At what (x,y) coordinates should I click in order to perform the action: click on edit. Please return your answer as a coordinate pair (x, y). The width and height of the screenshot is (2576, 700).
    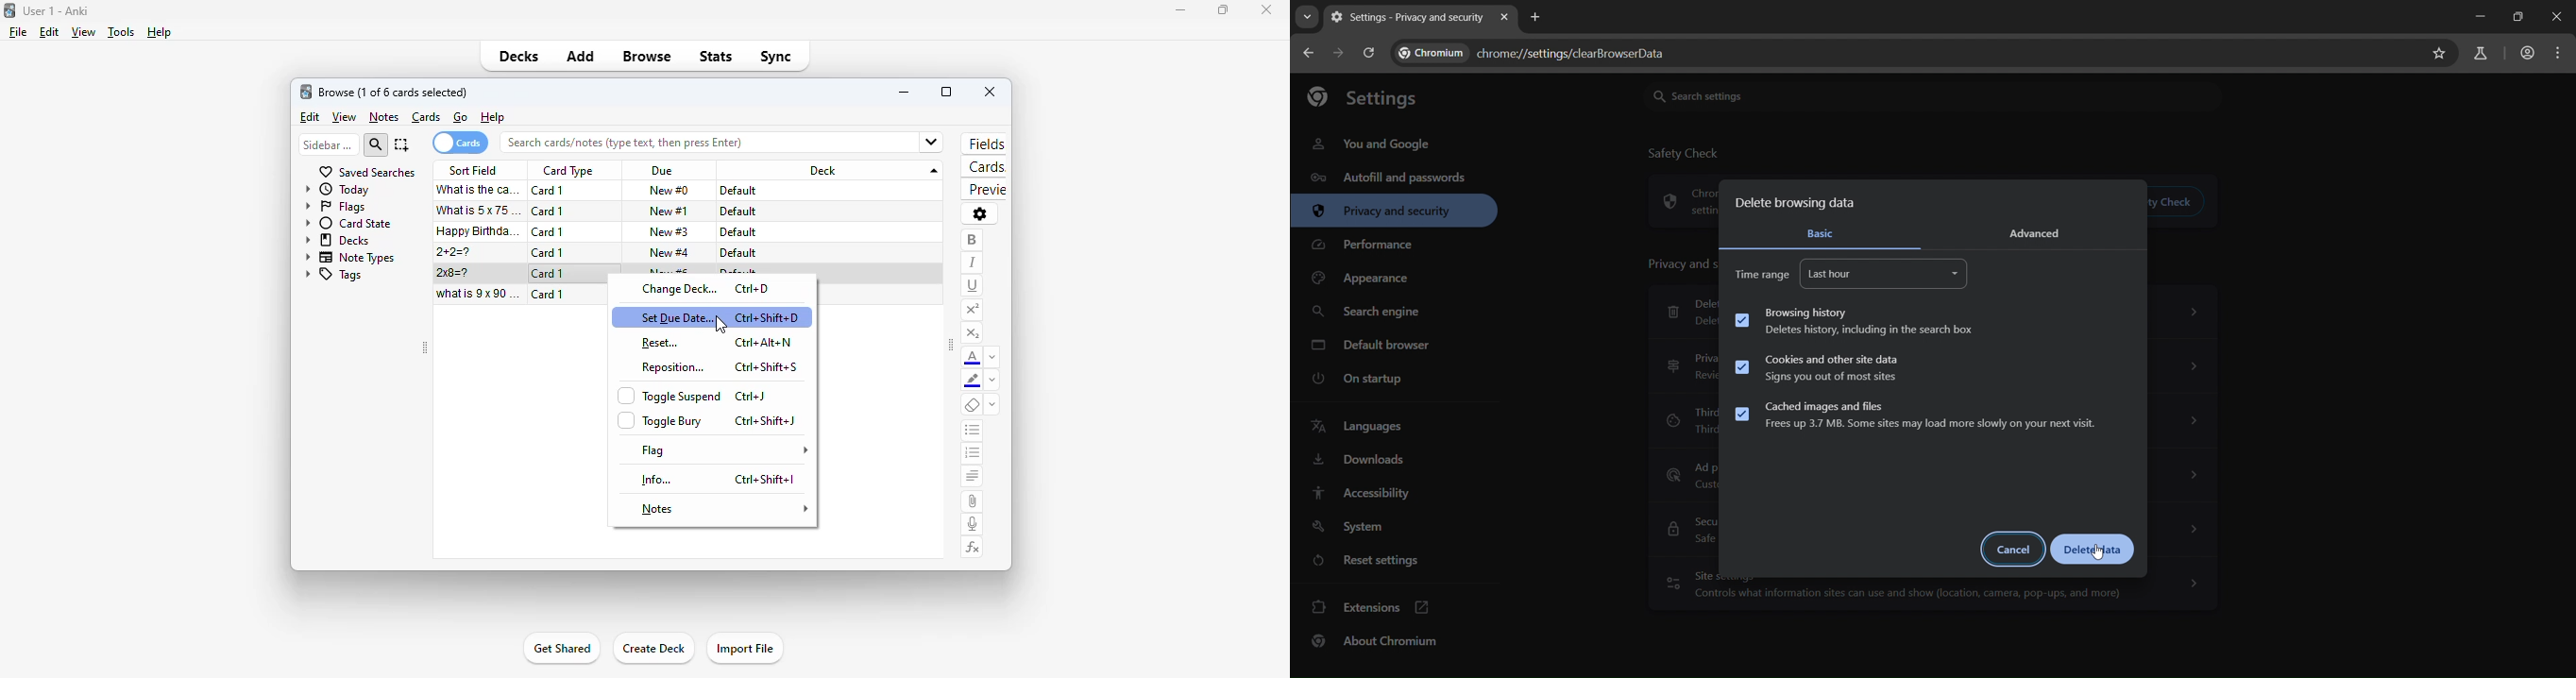
    Looking at the image, I should click on (48, 32).